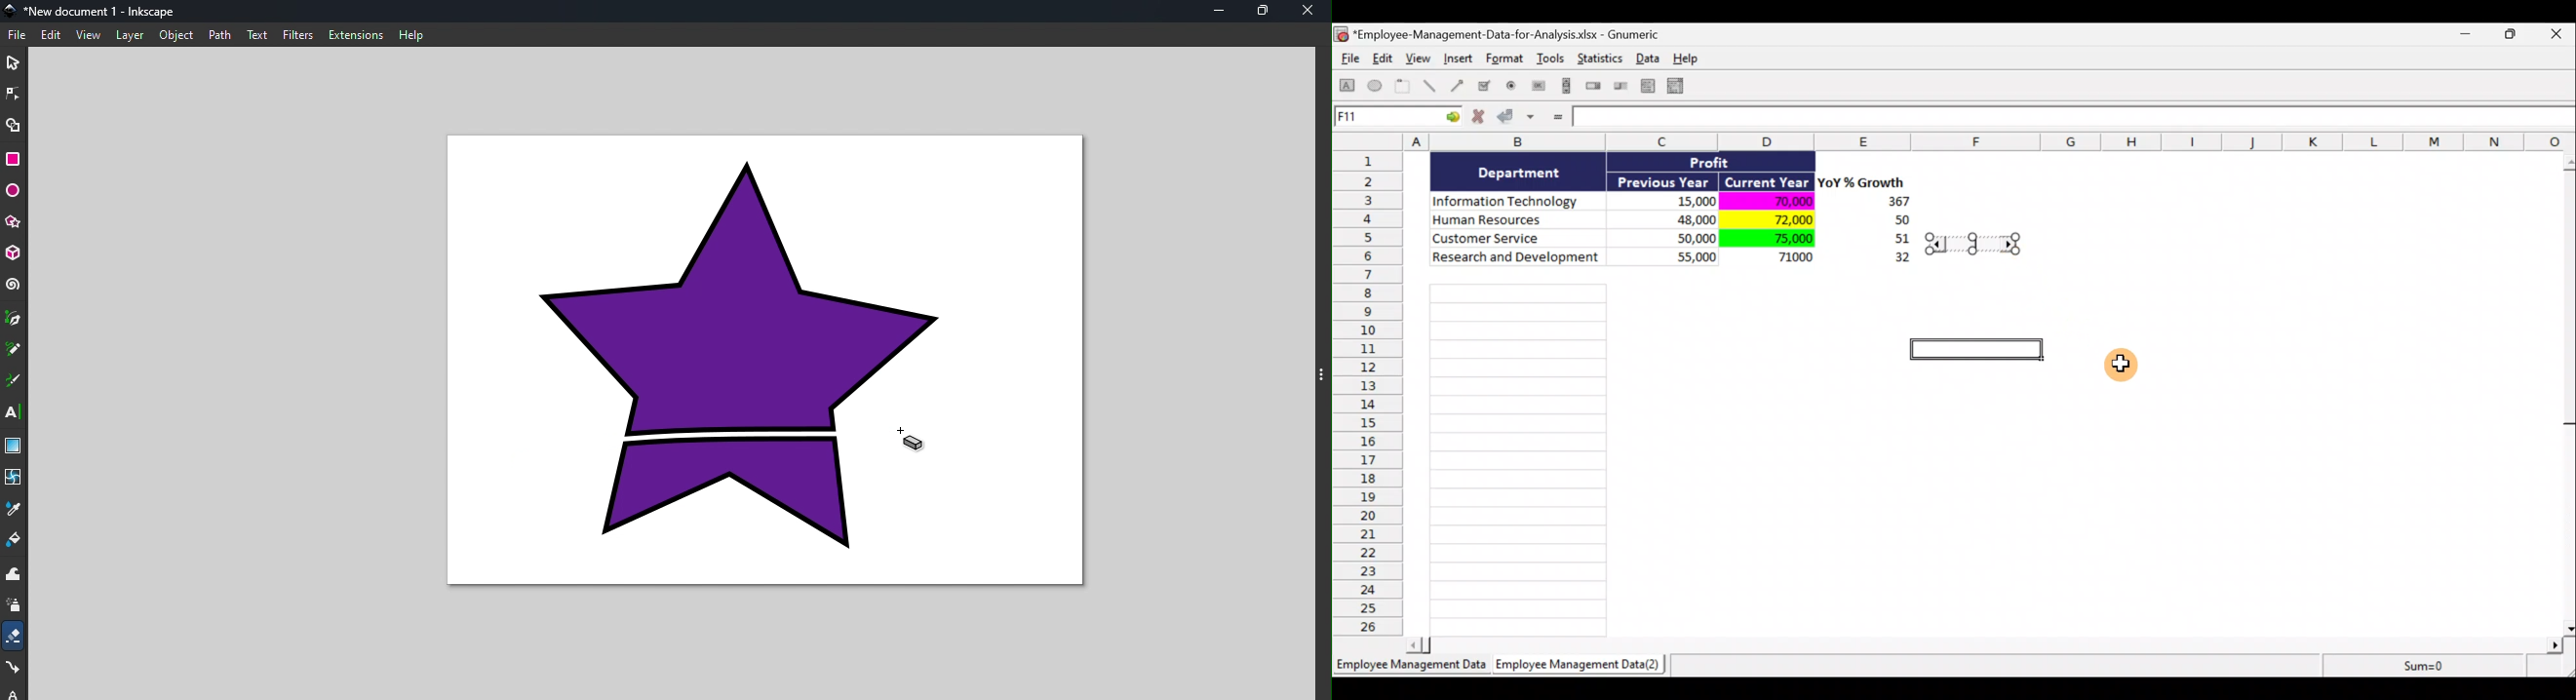 This screenshot has width=2576, height=700. What do you see at coordinates (1565, 88) in the screenshot?
I see `Create a scrollbar` at bounding box center [1565, 88].